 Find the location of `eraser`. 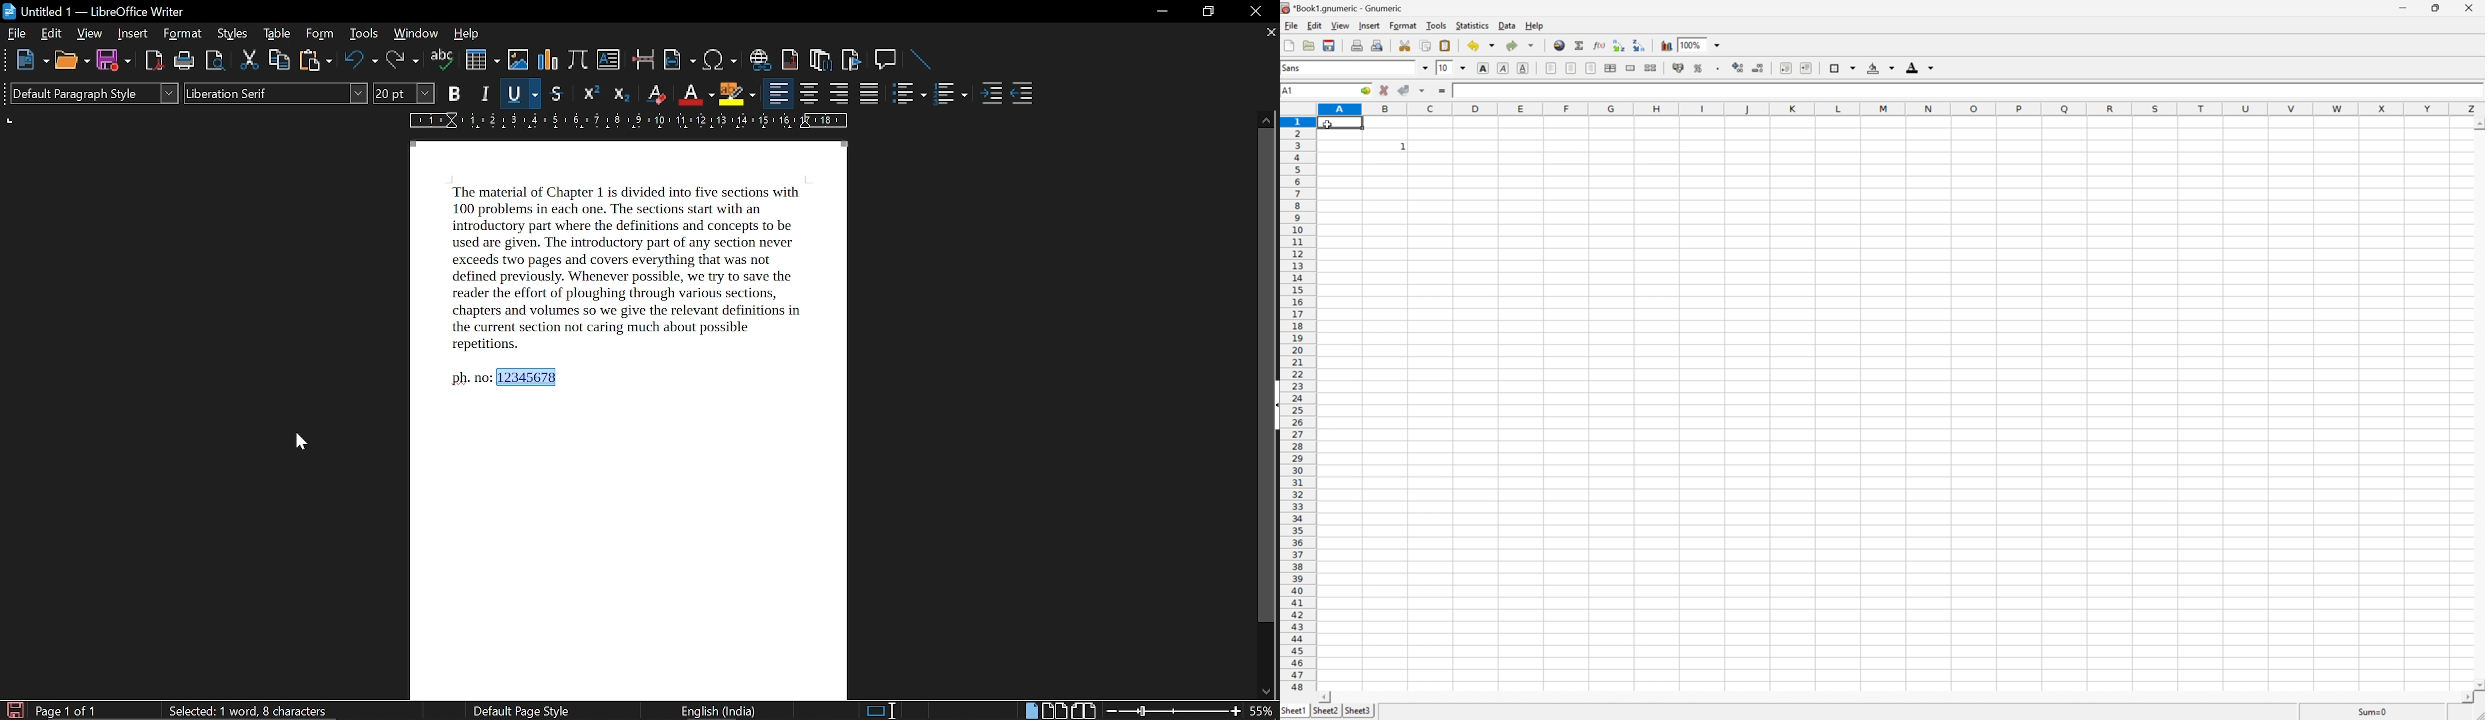

eraser is located at coordinates (654, 94).